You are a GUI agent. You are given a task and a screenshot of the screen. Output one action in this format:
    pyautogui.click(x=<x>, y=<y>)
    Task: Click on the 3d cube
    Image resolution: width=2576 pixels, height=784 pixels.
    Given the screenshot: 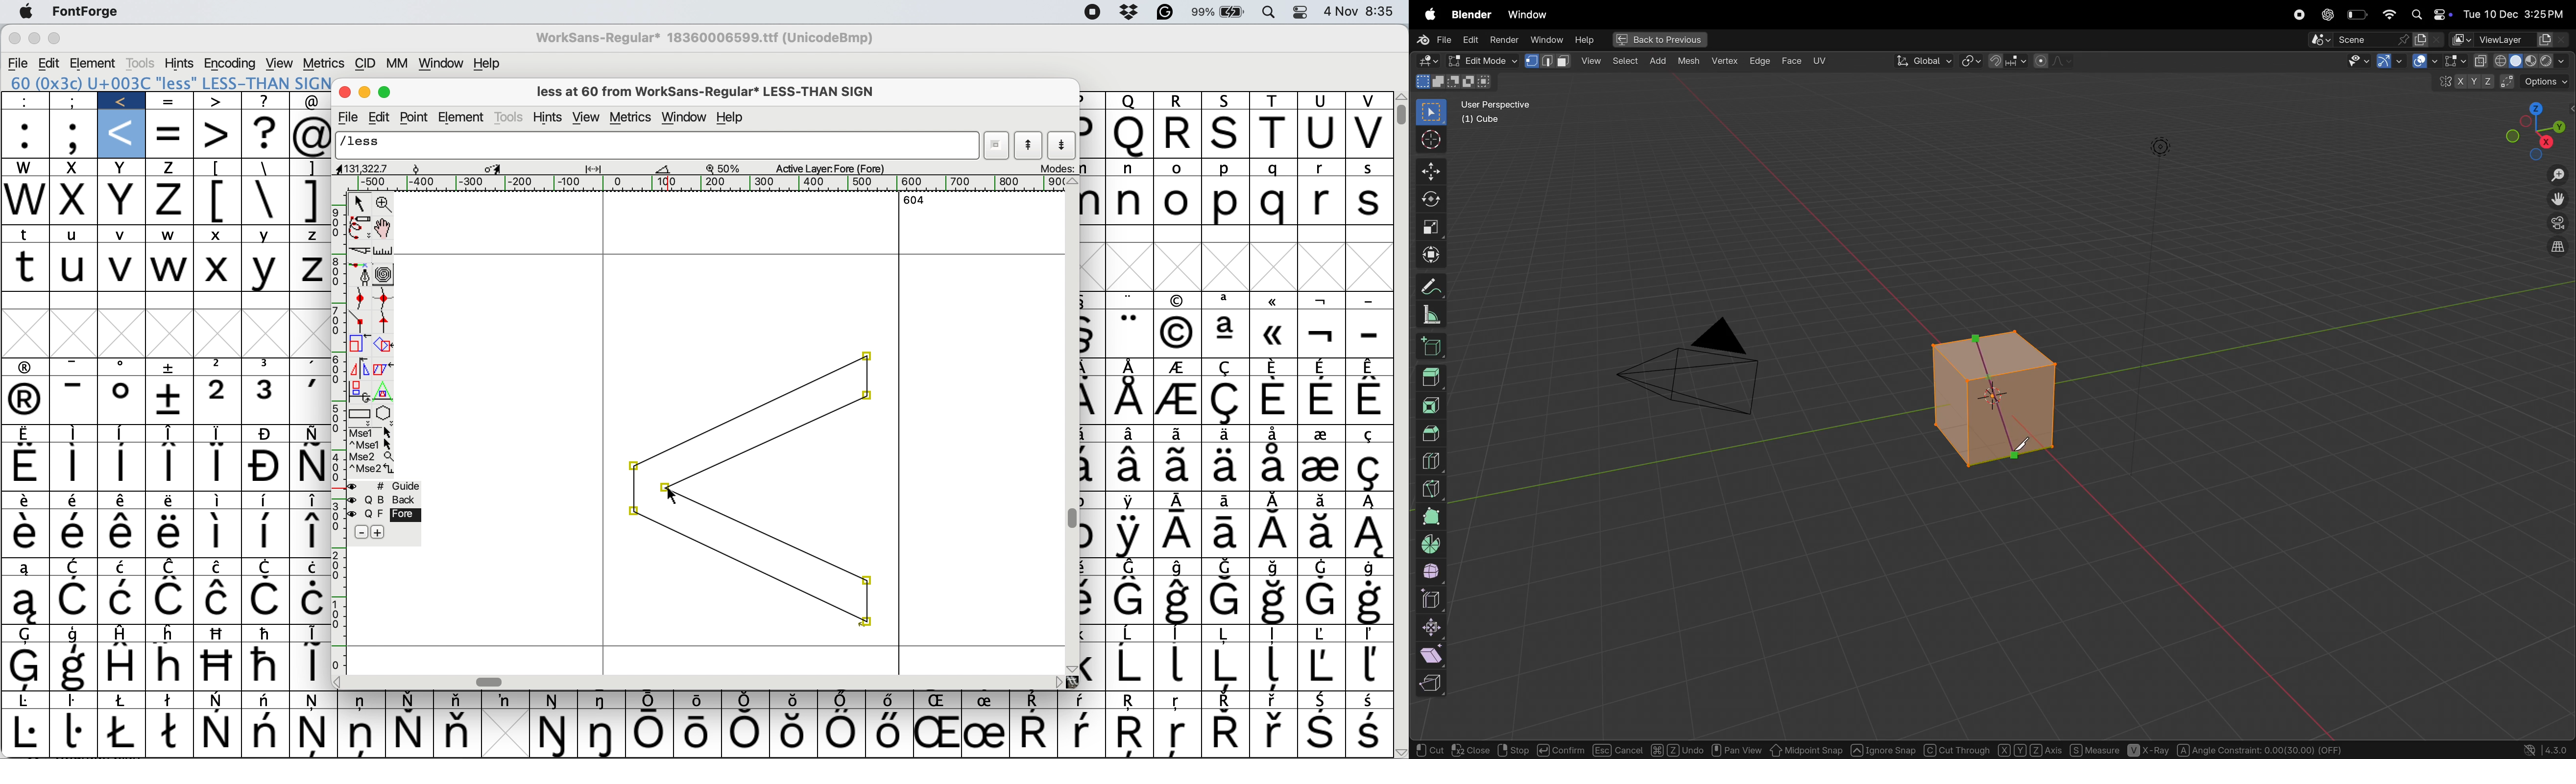 What is the action you would take?
    pyautogui.click(x=1433, y=349)
    